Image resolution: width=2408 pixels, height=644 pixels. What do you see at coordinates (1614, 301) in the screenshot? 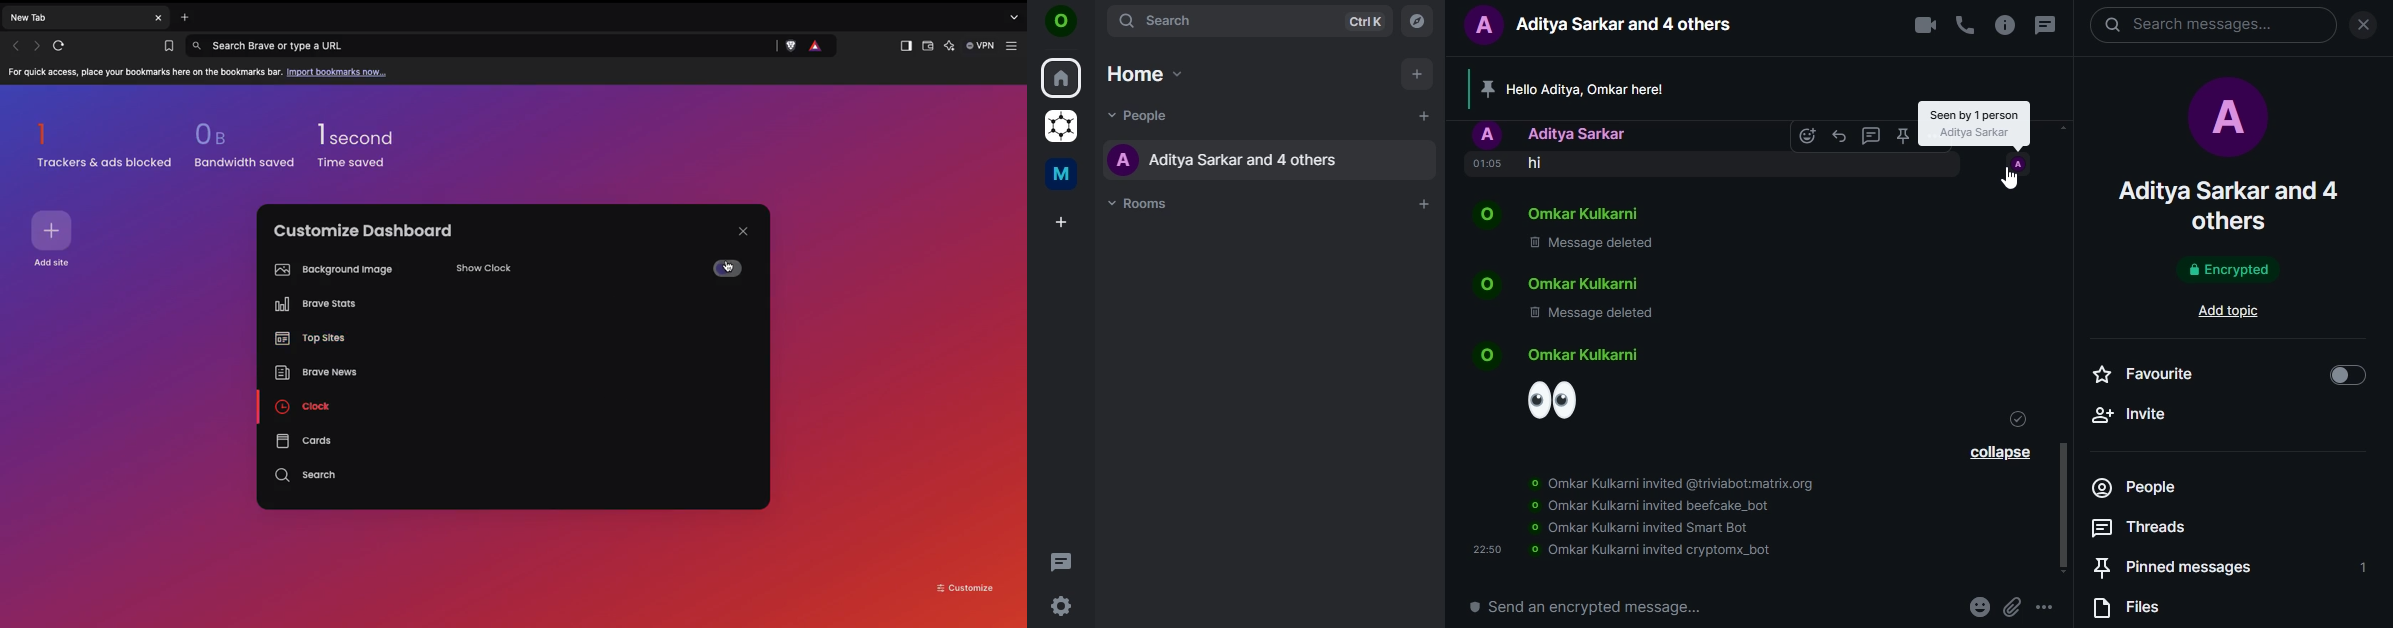
I see ` chat messages` at bounding box center [1614, 301].